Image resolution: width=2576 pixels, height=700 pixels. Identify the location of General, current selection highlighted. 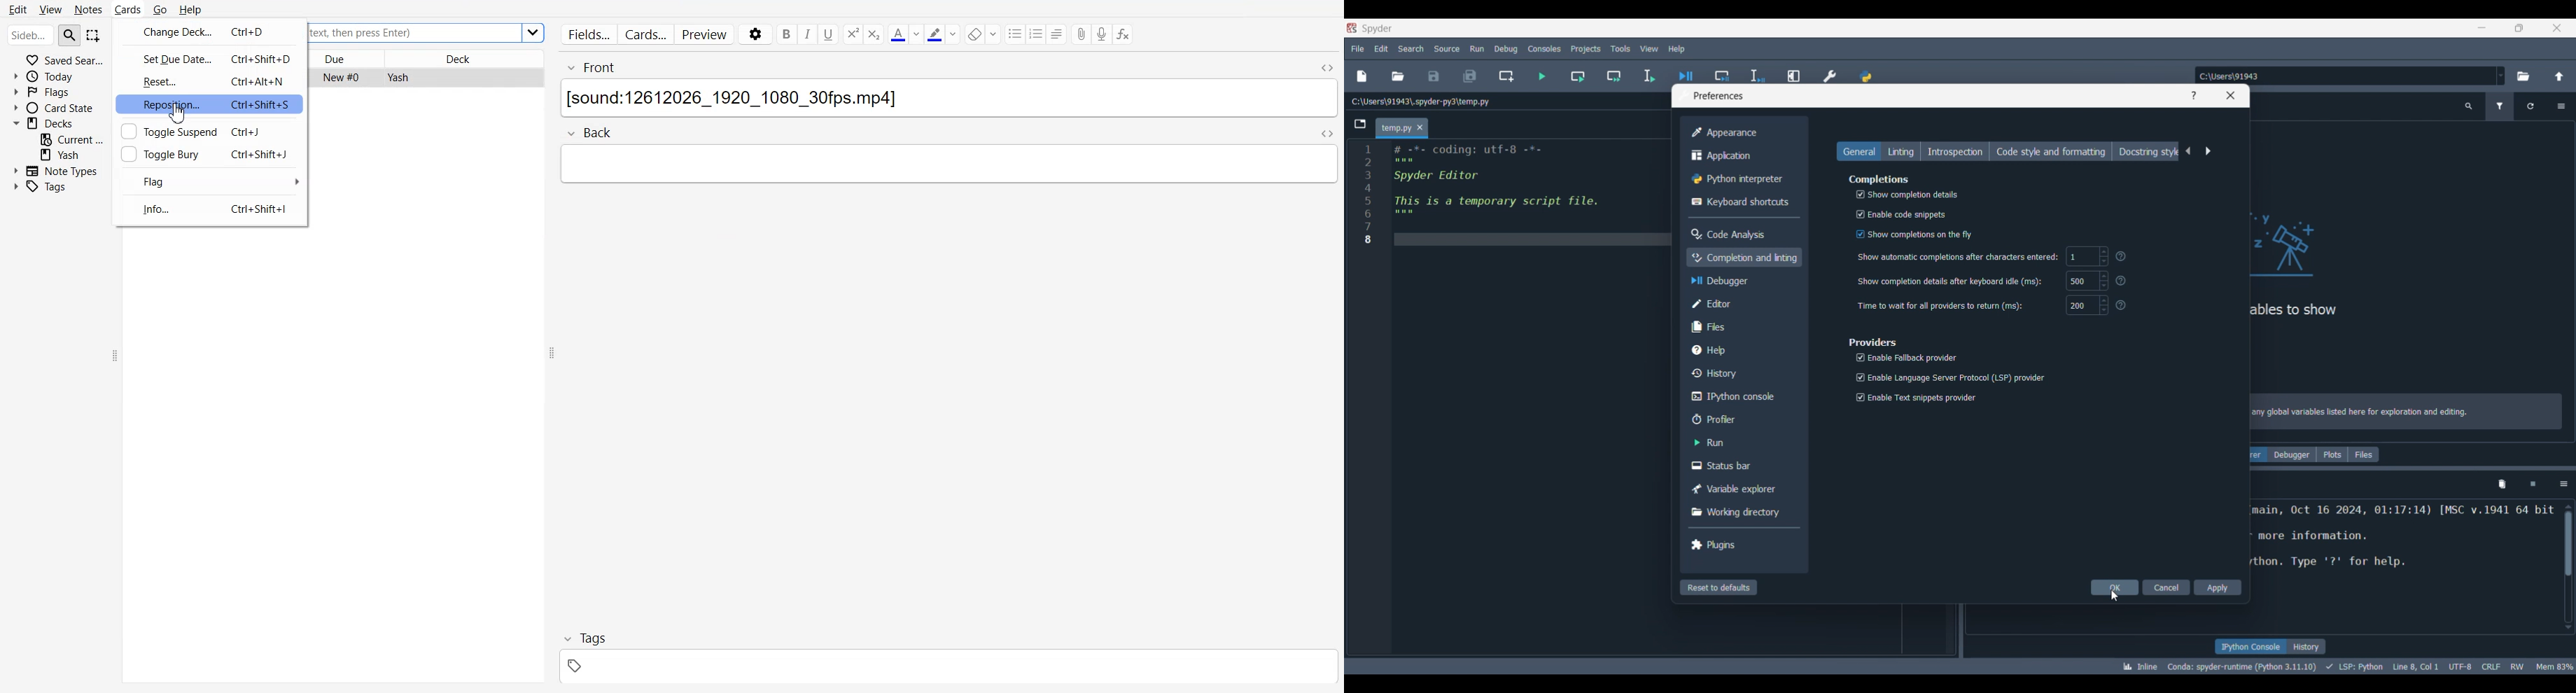
(1859, 151).